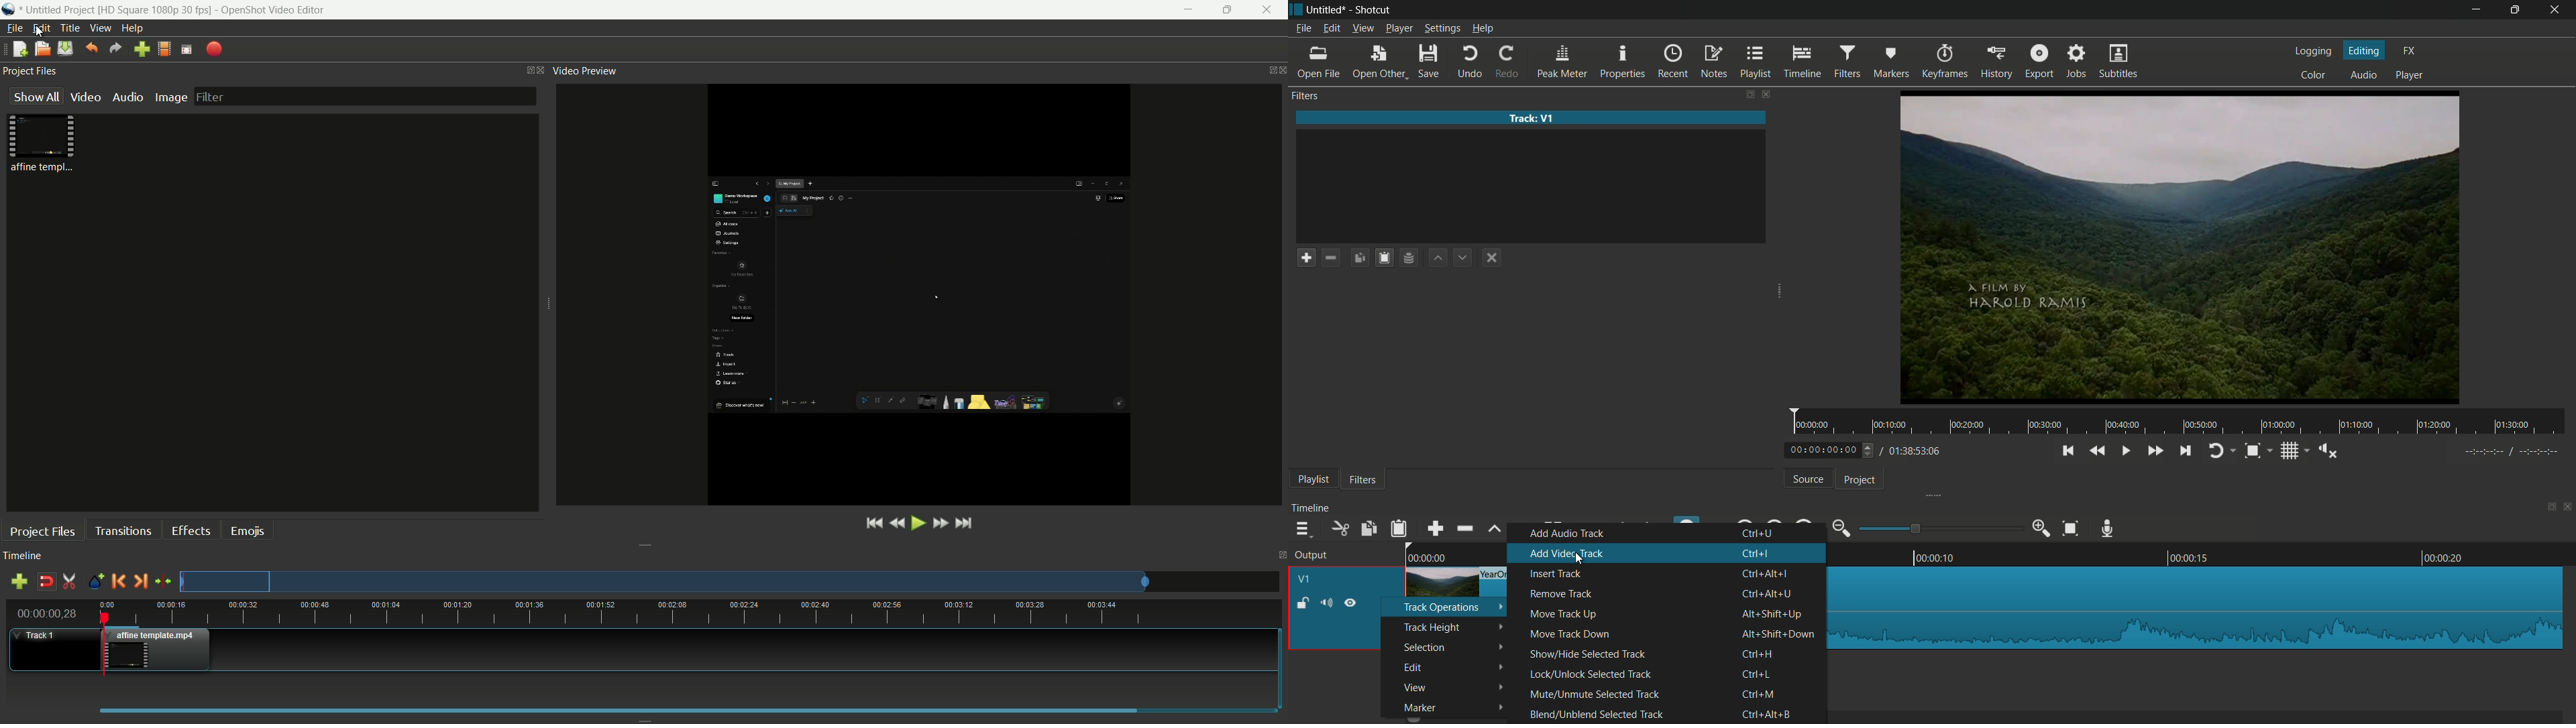 The height and width of the screenshot is (728, 2576). What do you see at coordinates (1442, 28) in the screenshot?
I see `settings menu` at bounding box center [1442, 28].